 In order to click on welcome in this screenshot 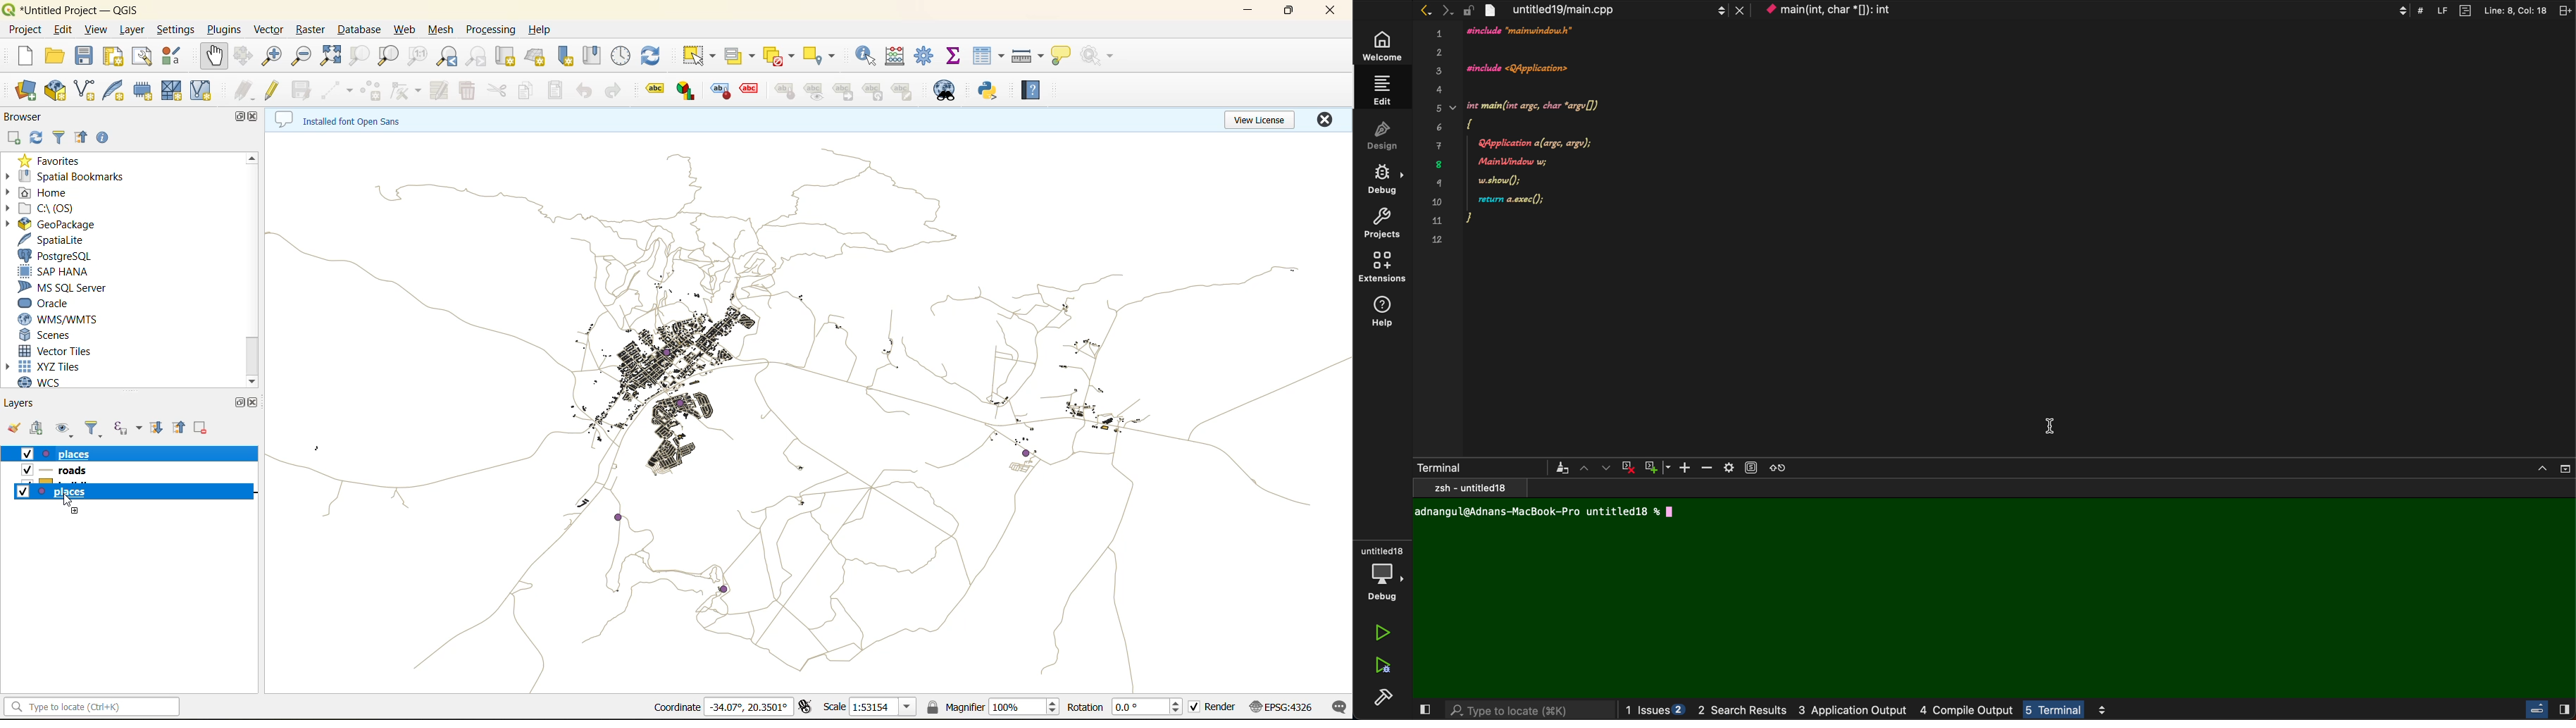, I will do `click(1380, 47)`.